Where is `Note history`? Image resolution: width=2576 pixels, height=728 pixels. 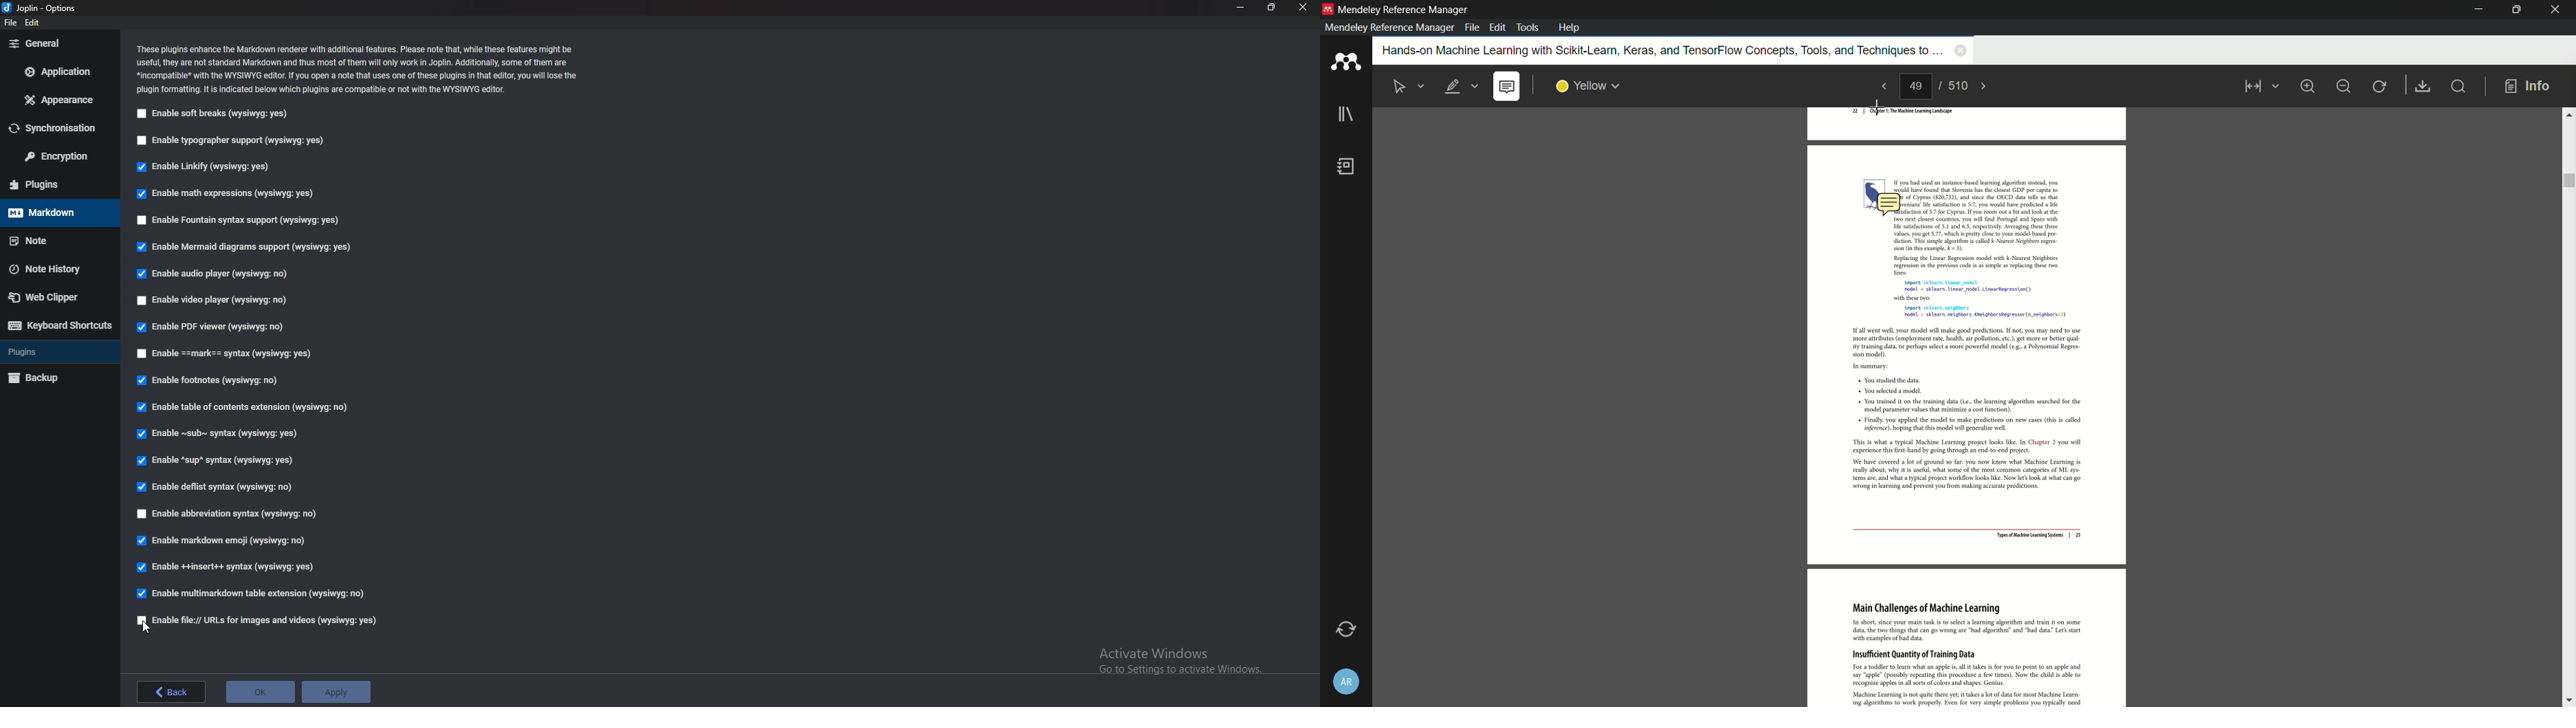
Note history is located at coordinates (53, 269).